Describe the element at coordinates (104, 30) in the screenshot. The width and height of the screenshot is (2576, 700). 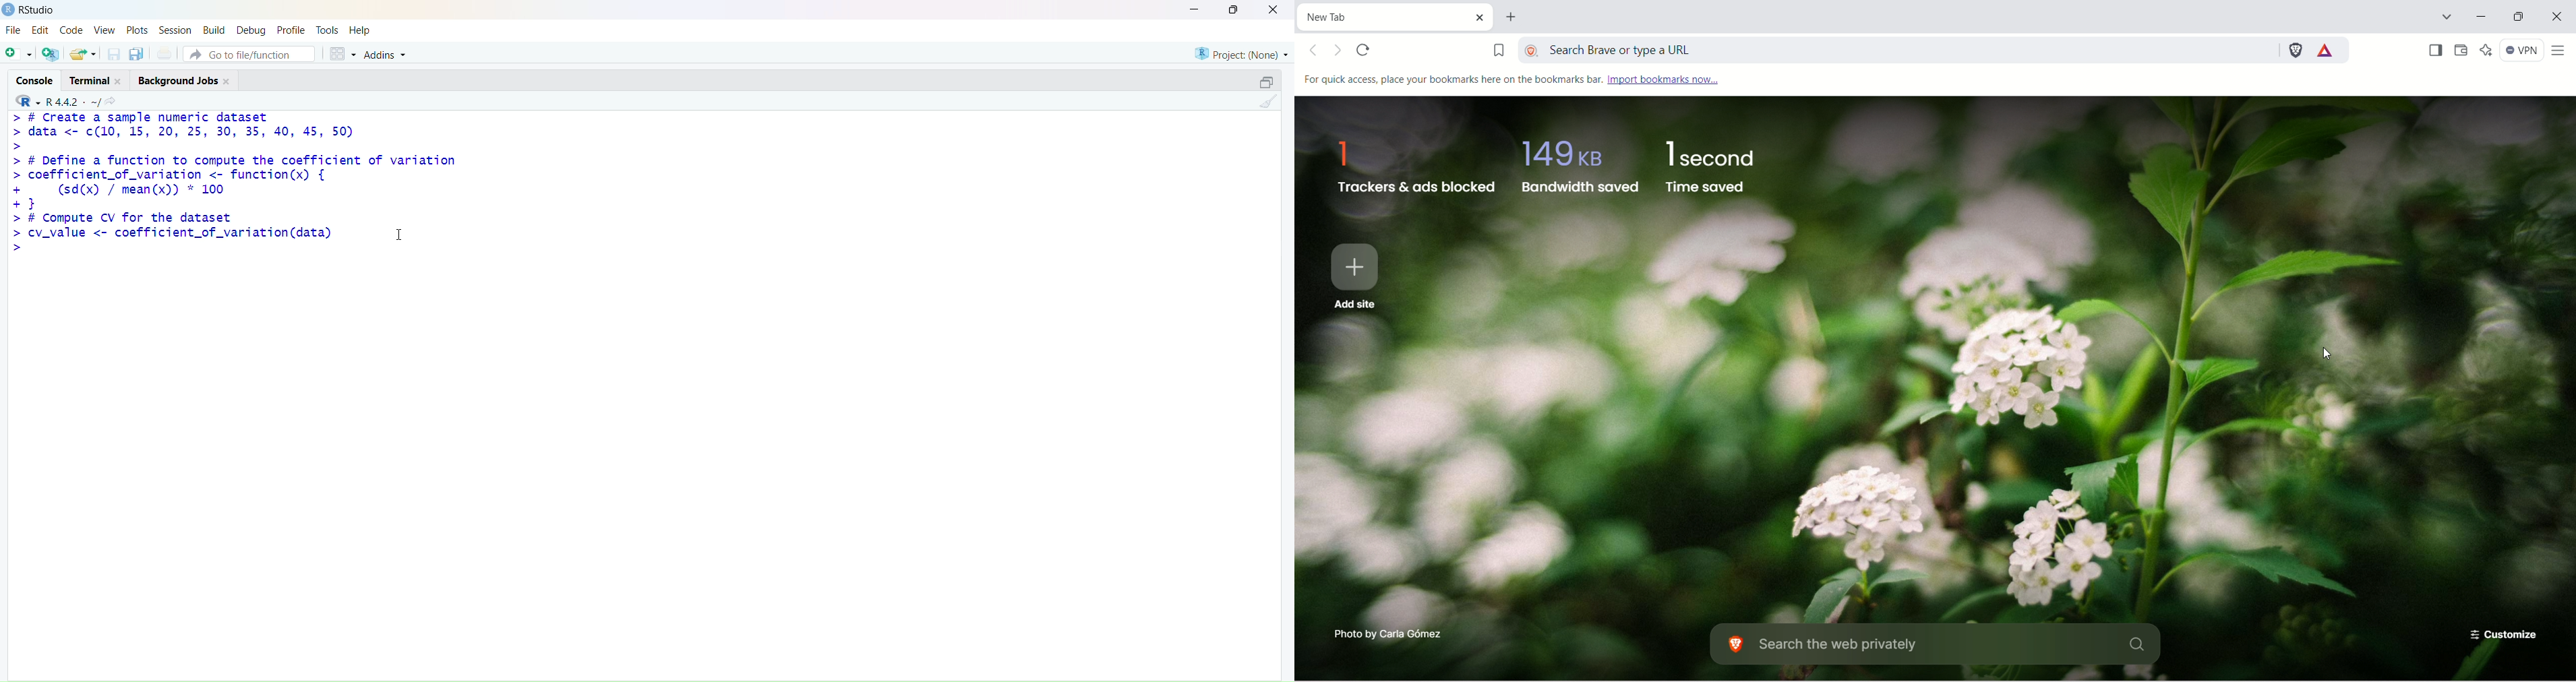
I see `view` at that location.